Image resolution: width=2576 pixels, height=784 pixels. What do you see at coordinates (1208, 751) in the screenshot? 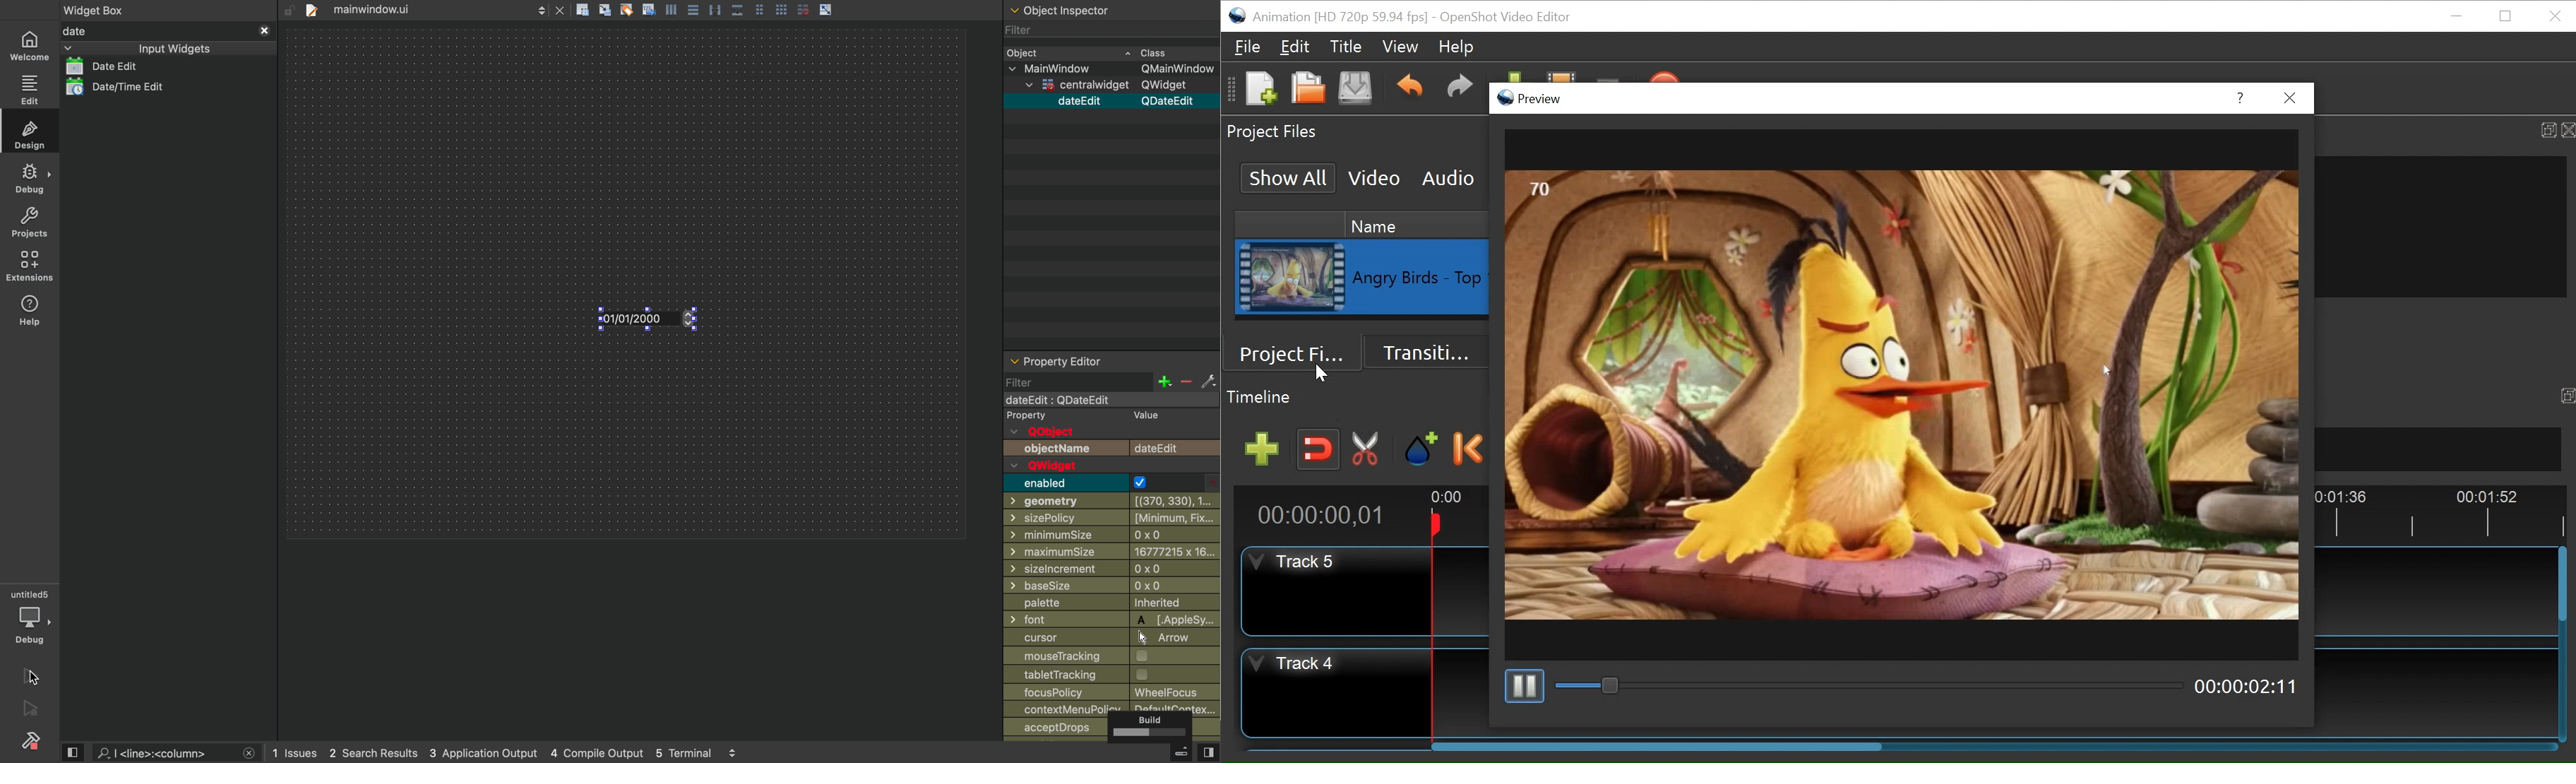
I see `view` at bounding box center [1208, 751].